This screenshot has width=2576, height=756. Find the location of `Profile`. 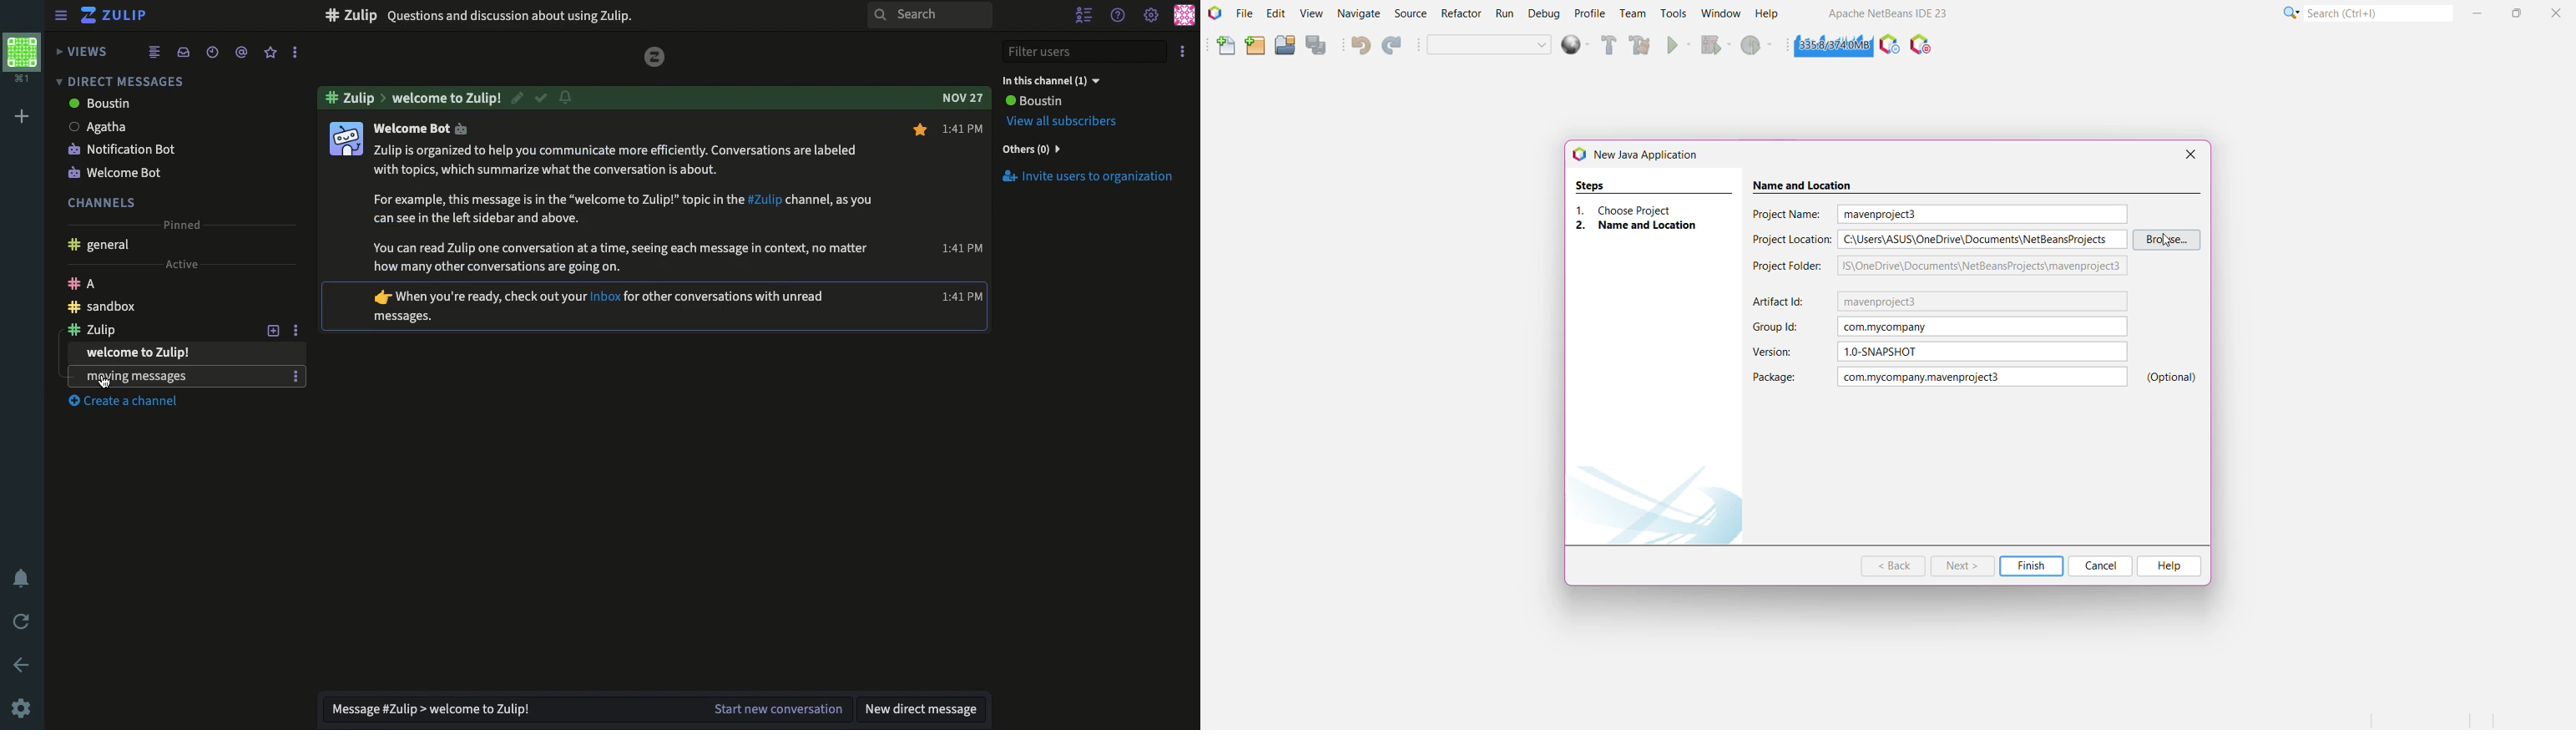

Profile is located at coordinates (1589, 14).